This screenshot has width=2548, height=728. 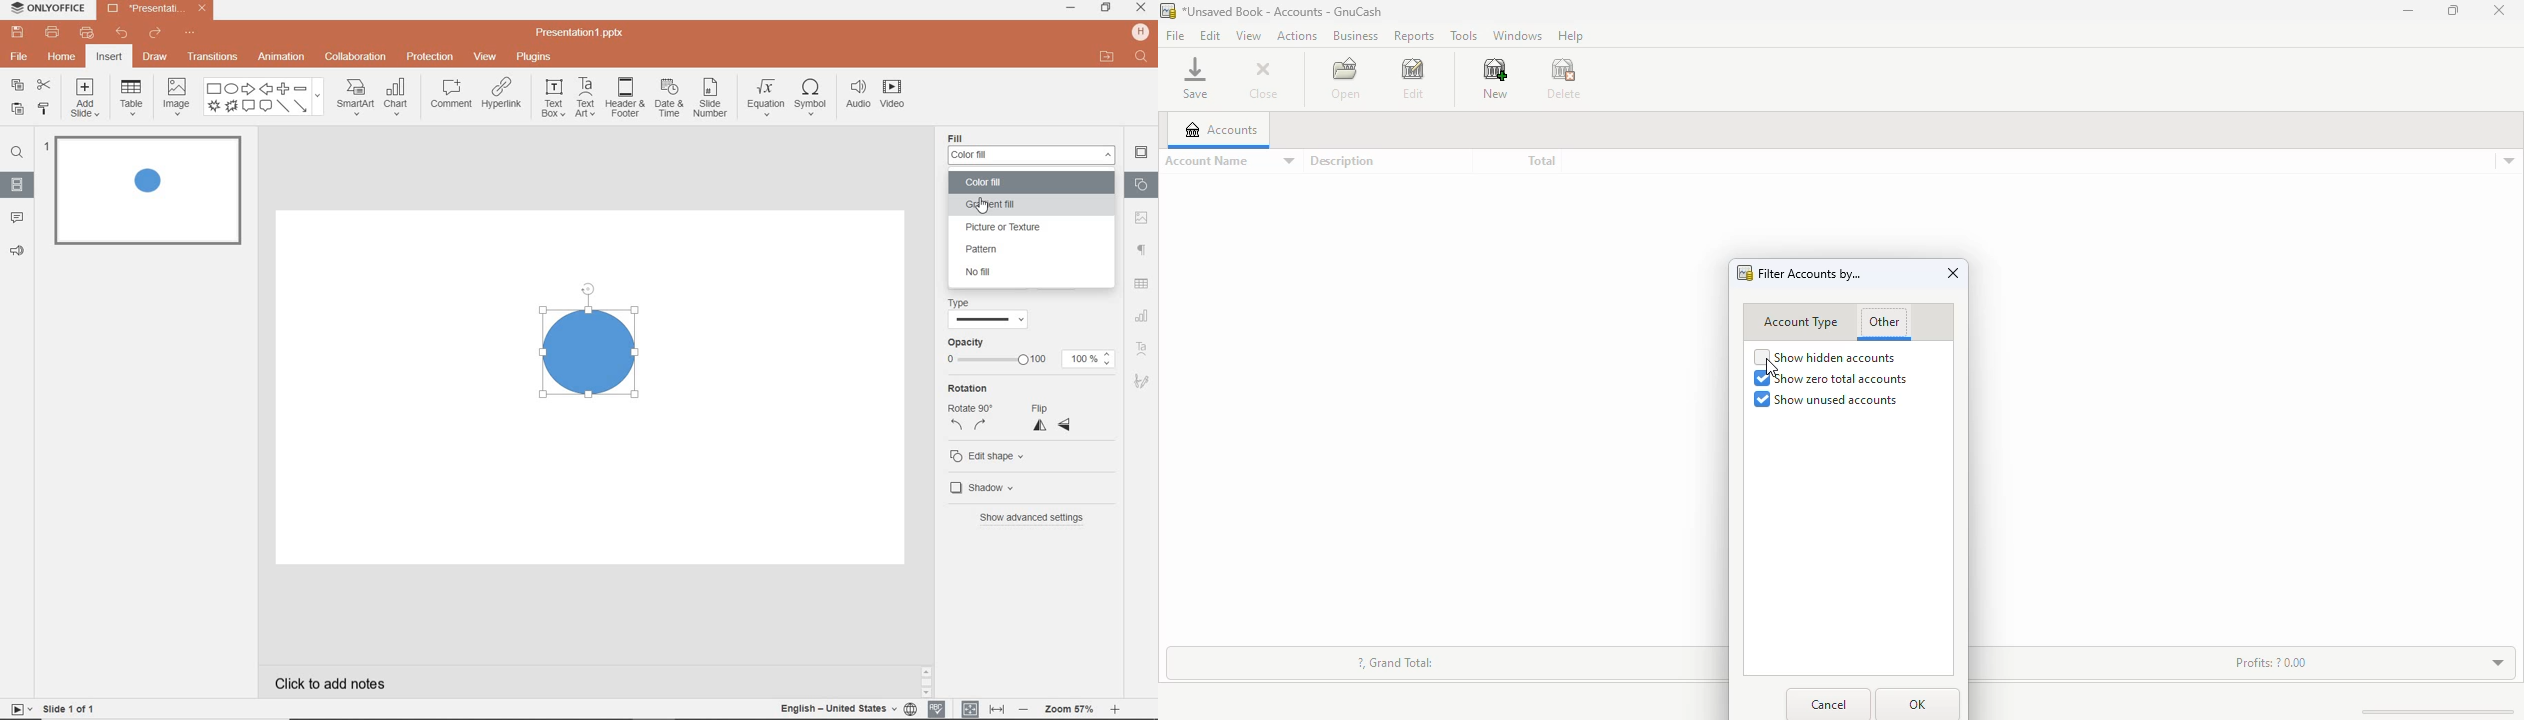 I want to click on opacity, so click(x=1035, y=354).